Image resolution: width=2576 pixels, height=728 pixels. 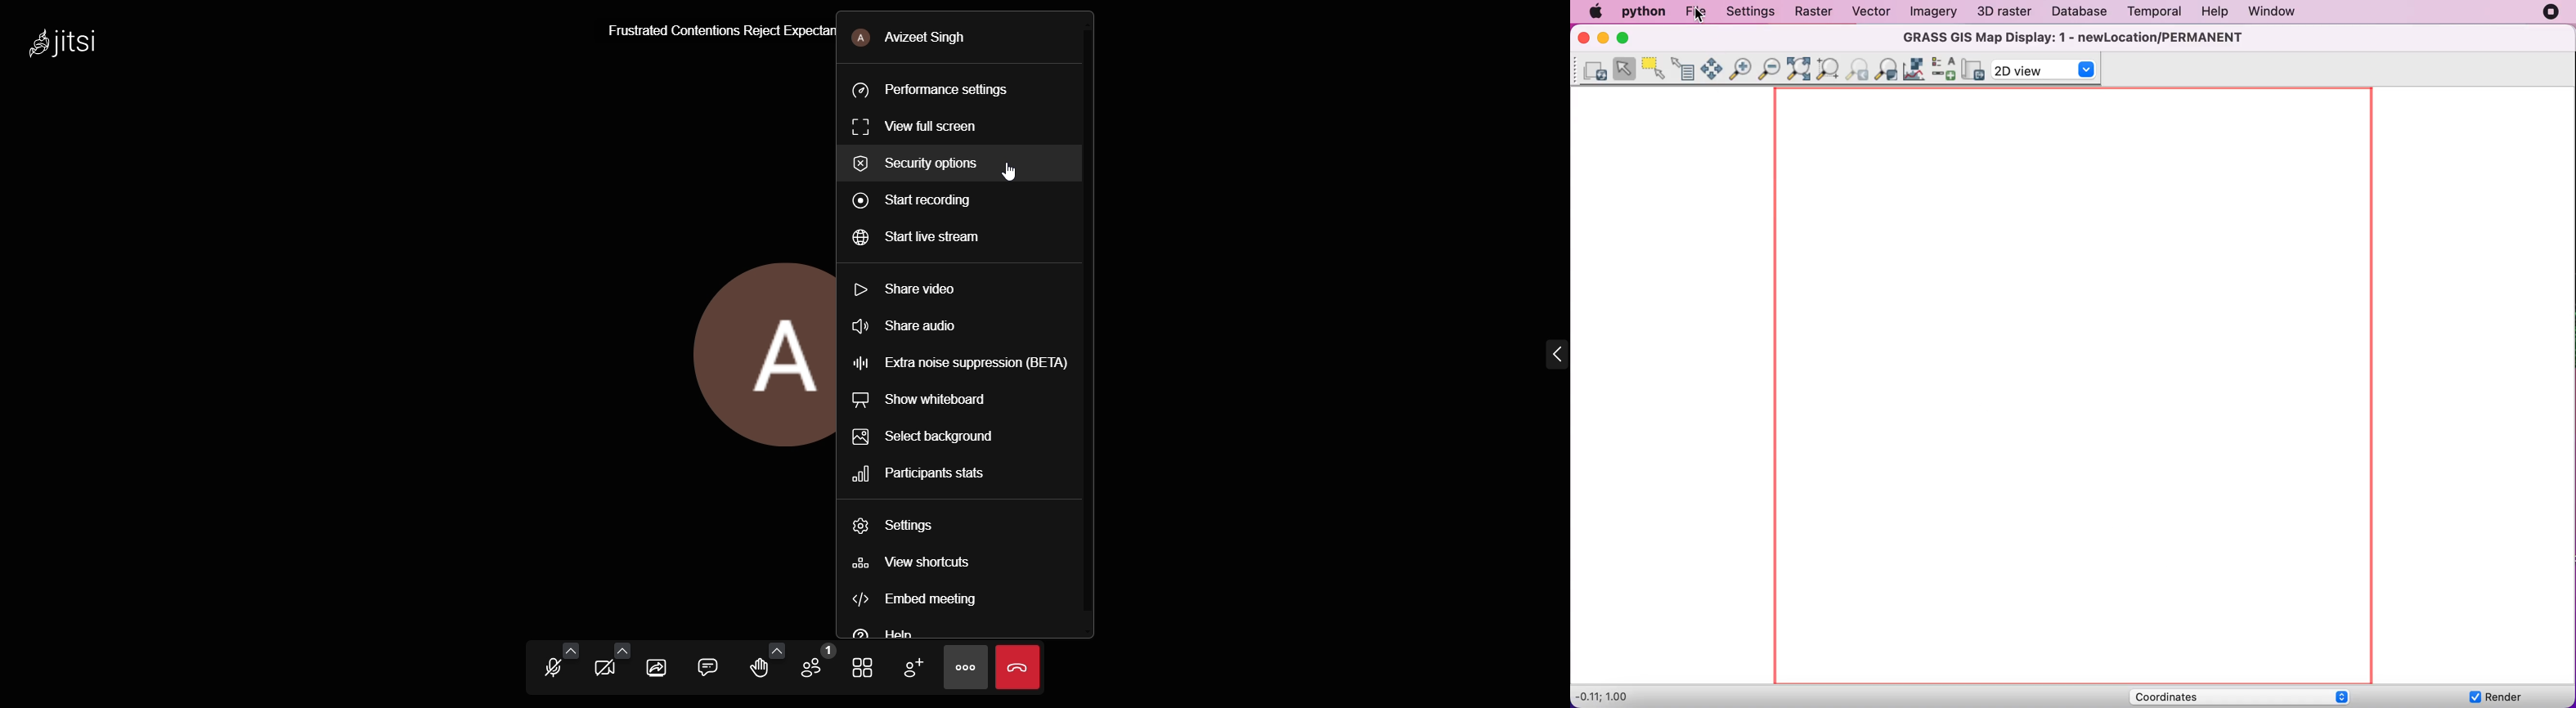 I want to click on select background, so click(x=922, y=438).